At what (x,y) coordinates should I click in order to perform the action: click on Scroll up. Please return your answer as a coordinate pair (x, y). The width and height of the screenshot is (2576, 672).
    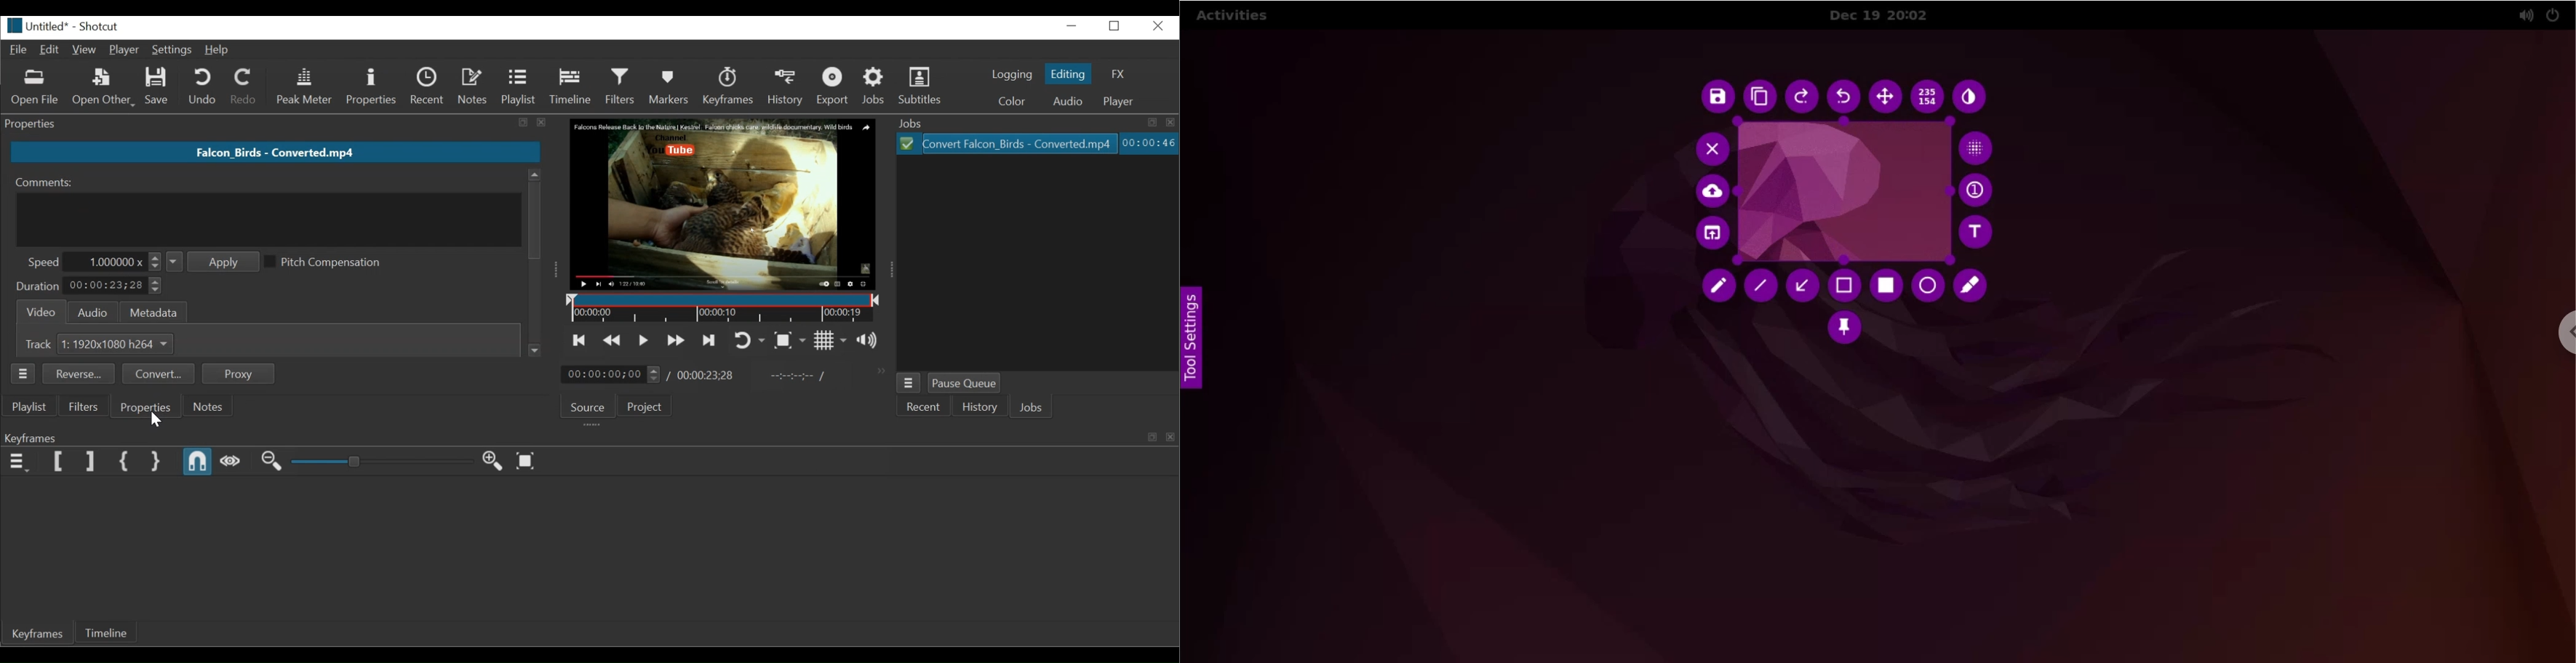
    Looking at the image, I should click on (534, 174).